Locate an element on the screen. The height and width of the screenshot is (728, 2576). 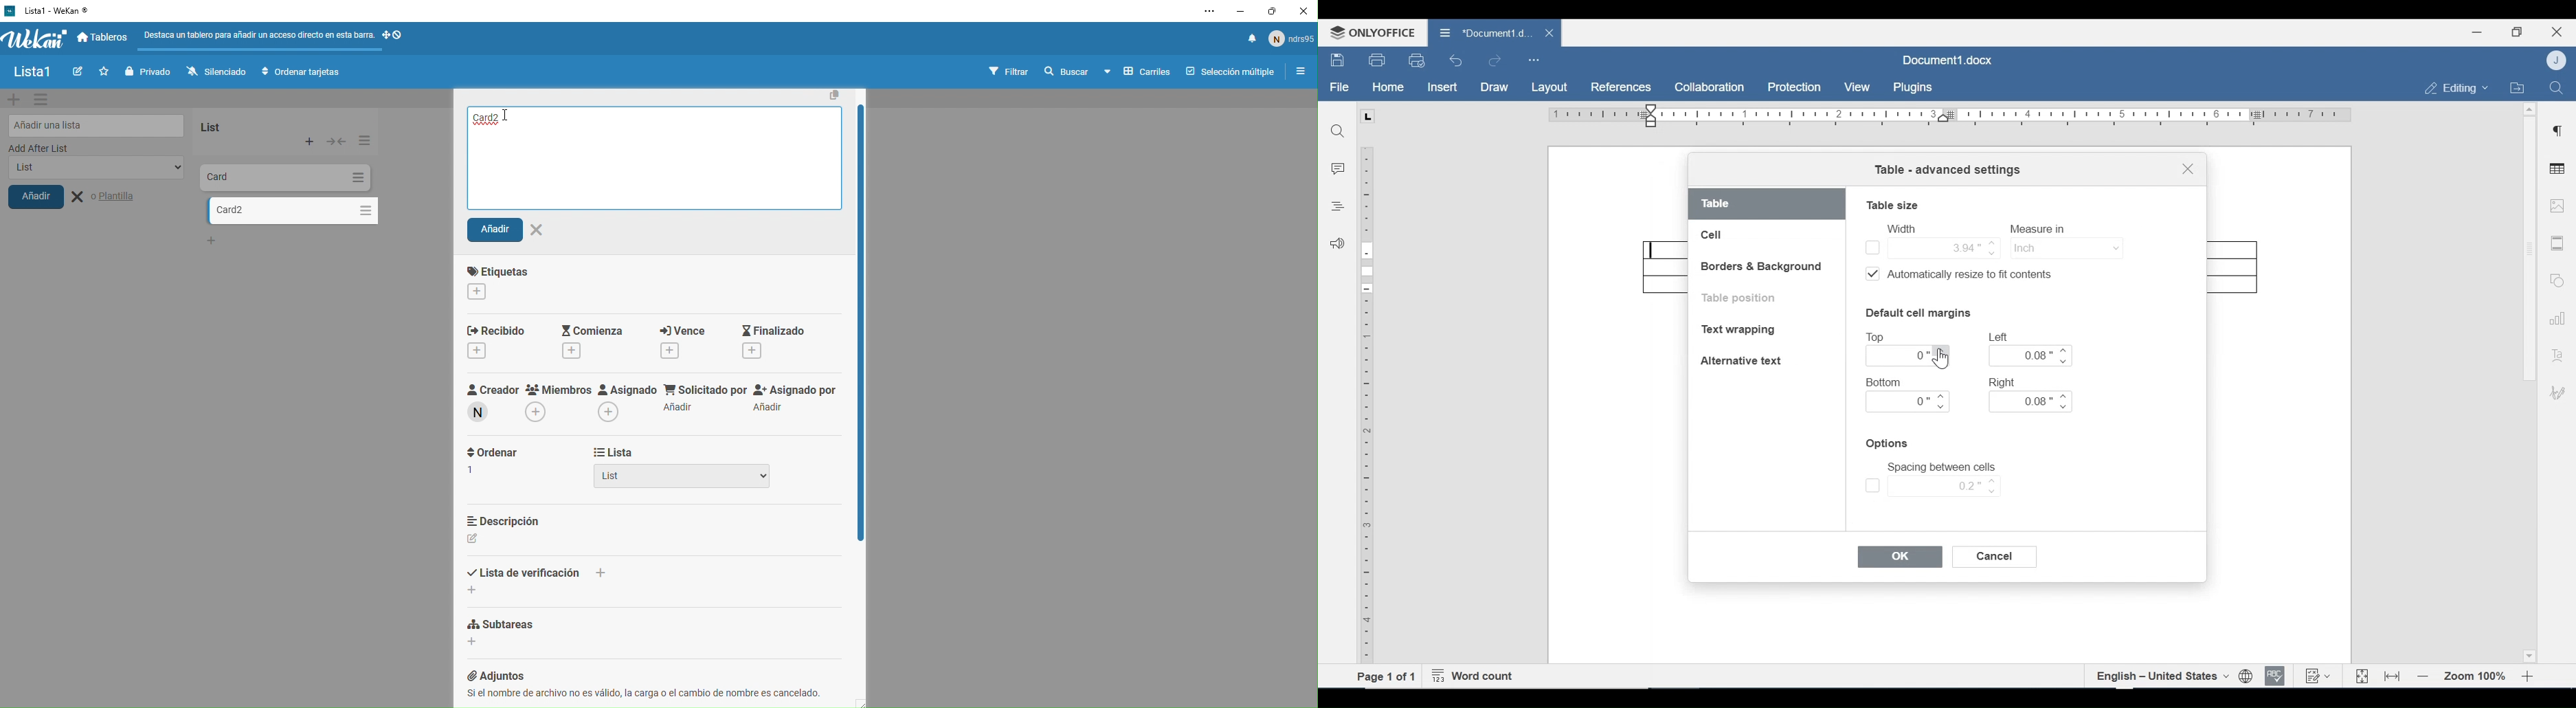
Right is located at coordinates (2004, 382).